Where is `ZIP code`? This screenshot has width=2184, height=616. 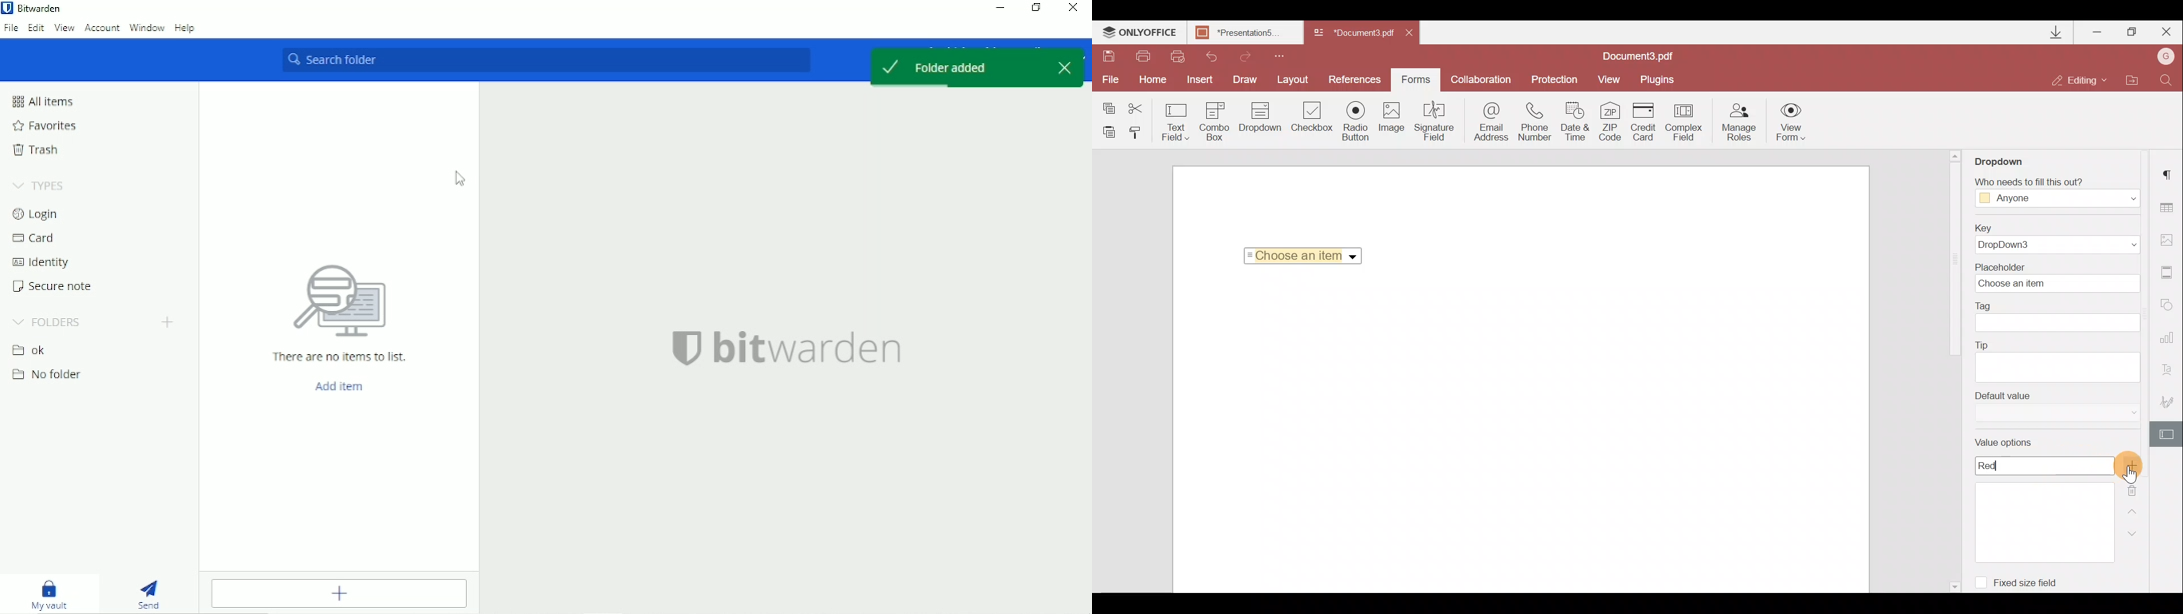
ZIP code is located at coordinates (1613, 121).